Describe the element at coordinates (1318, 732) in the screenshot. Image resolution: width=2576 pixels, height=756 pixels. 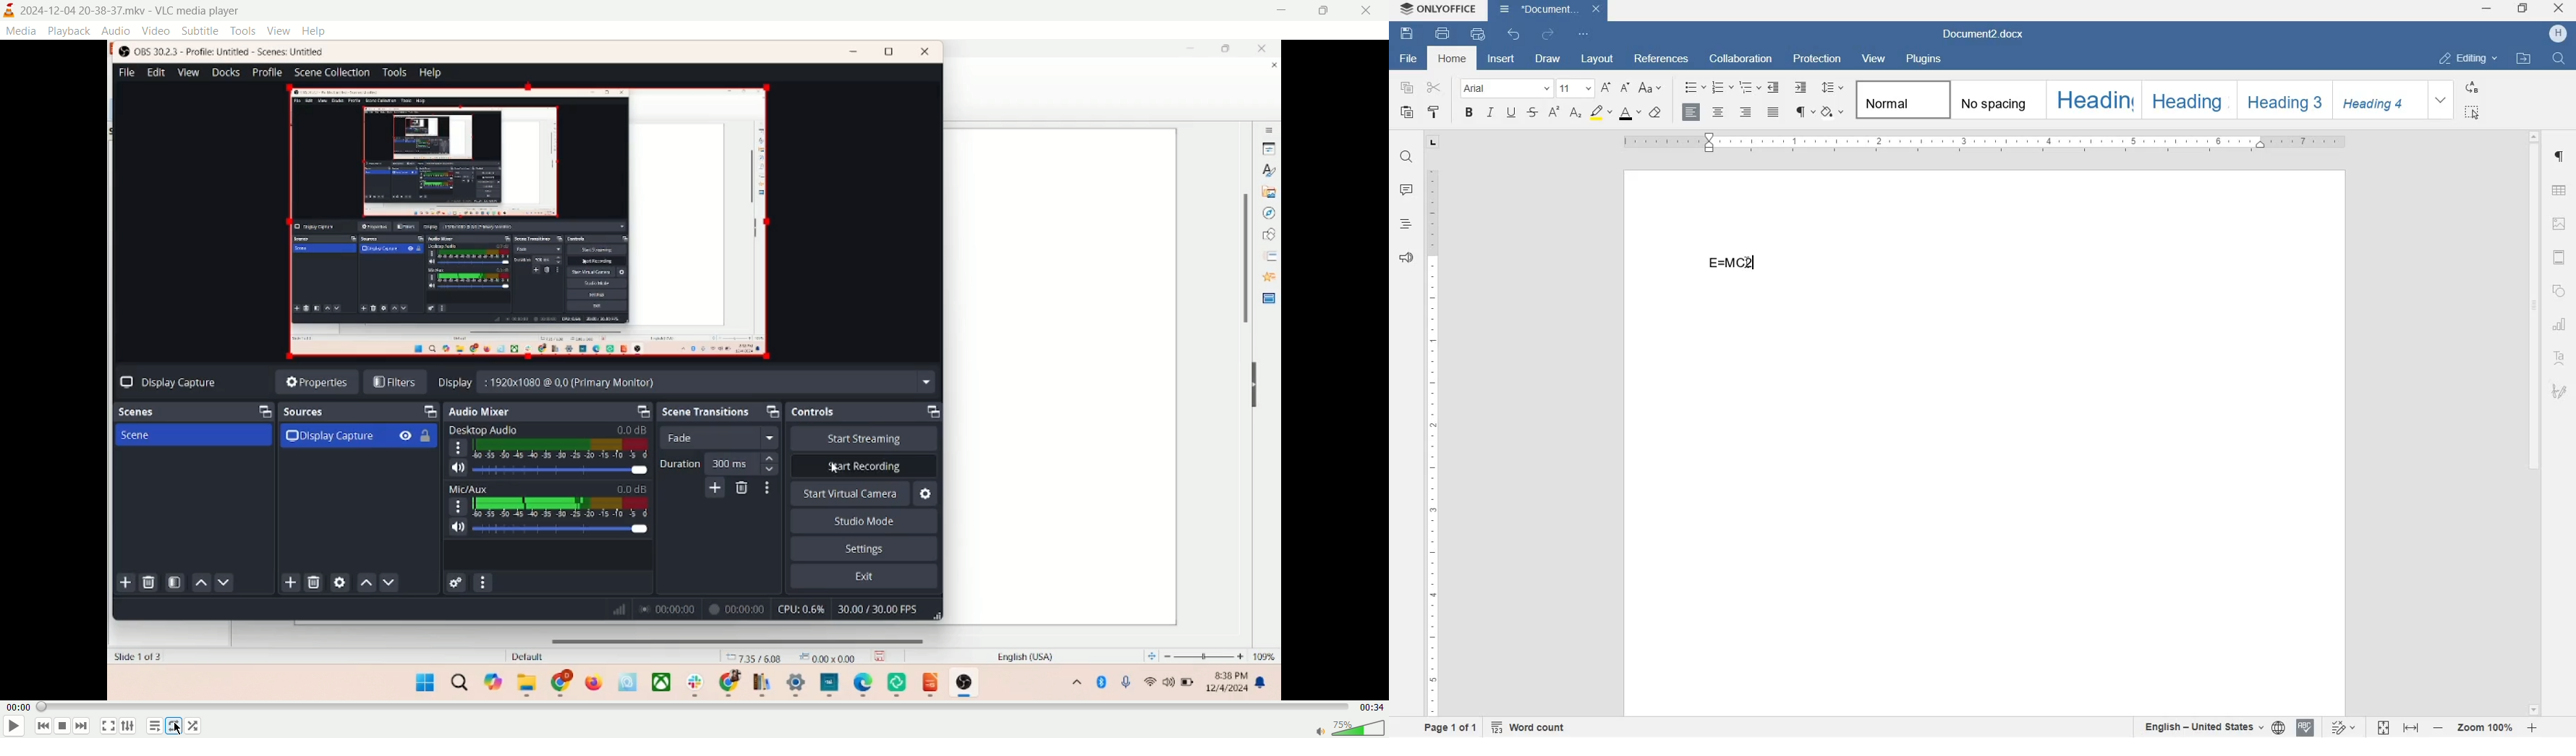
I see `mute` at that location.